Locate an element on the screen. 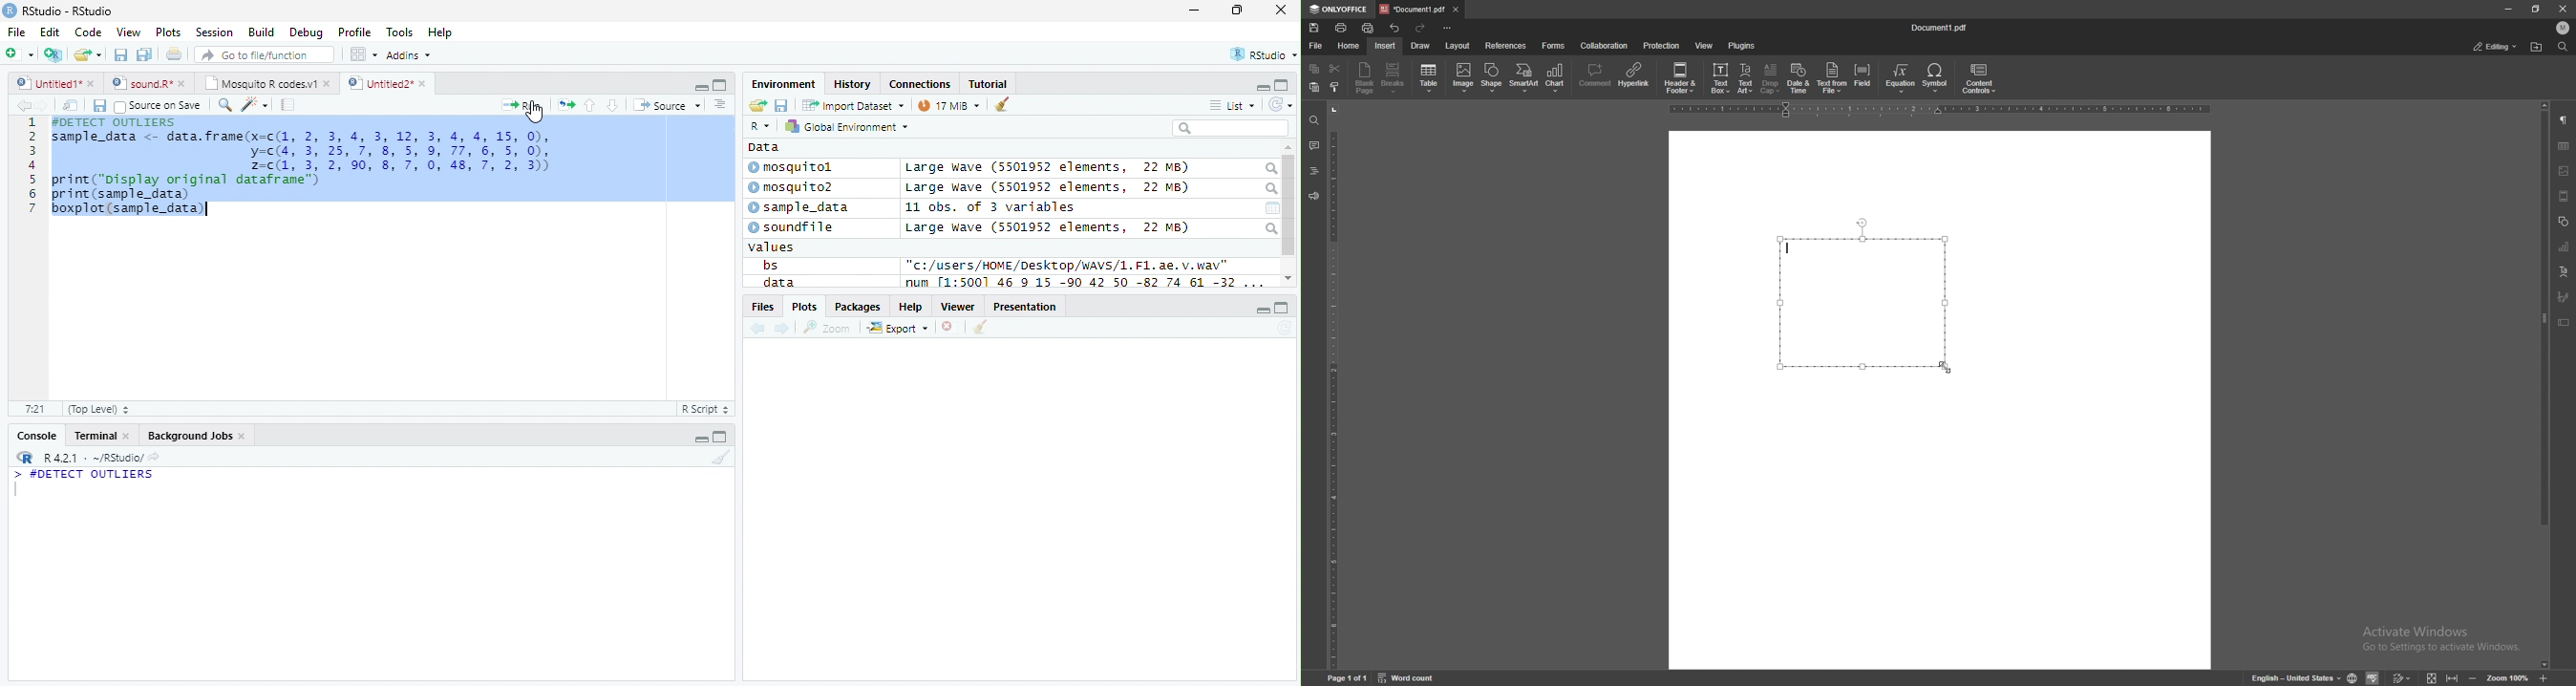  Refresh is located at coordinates (1284, 329).